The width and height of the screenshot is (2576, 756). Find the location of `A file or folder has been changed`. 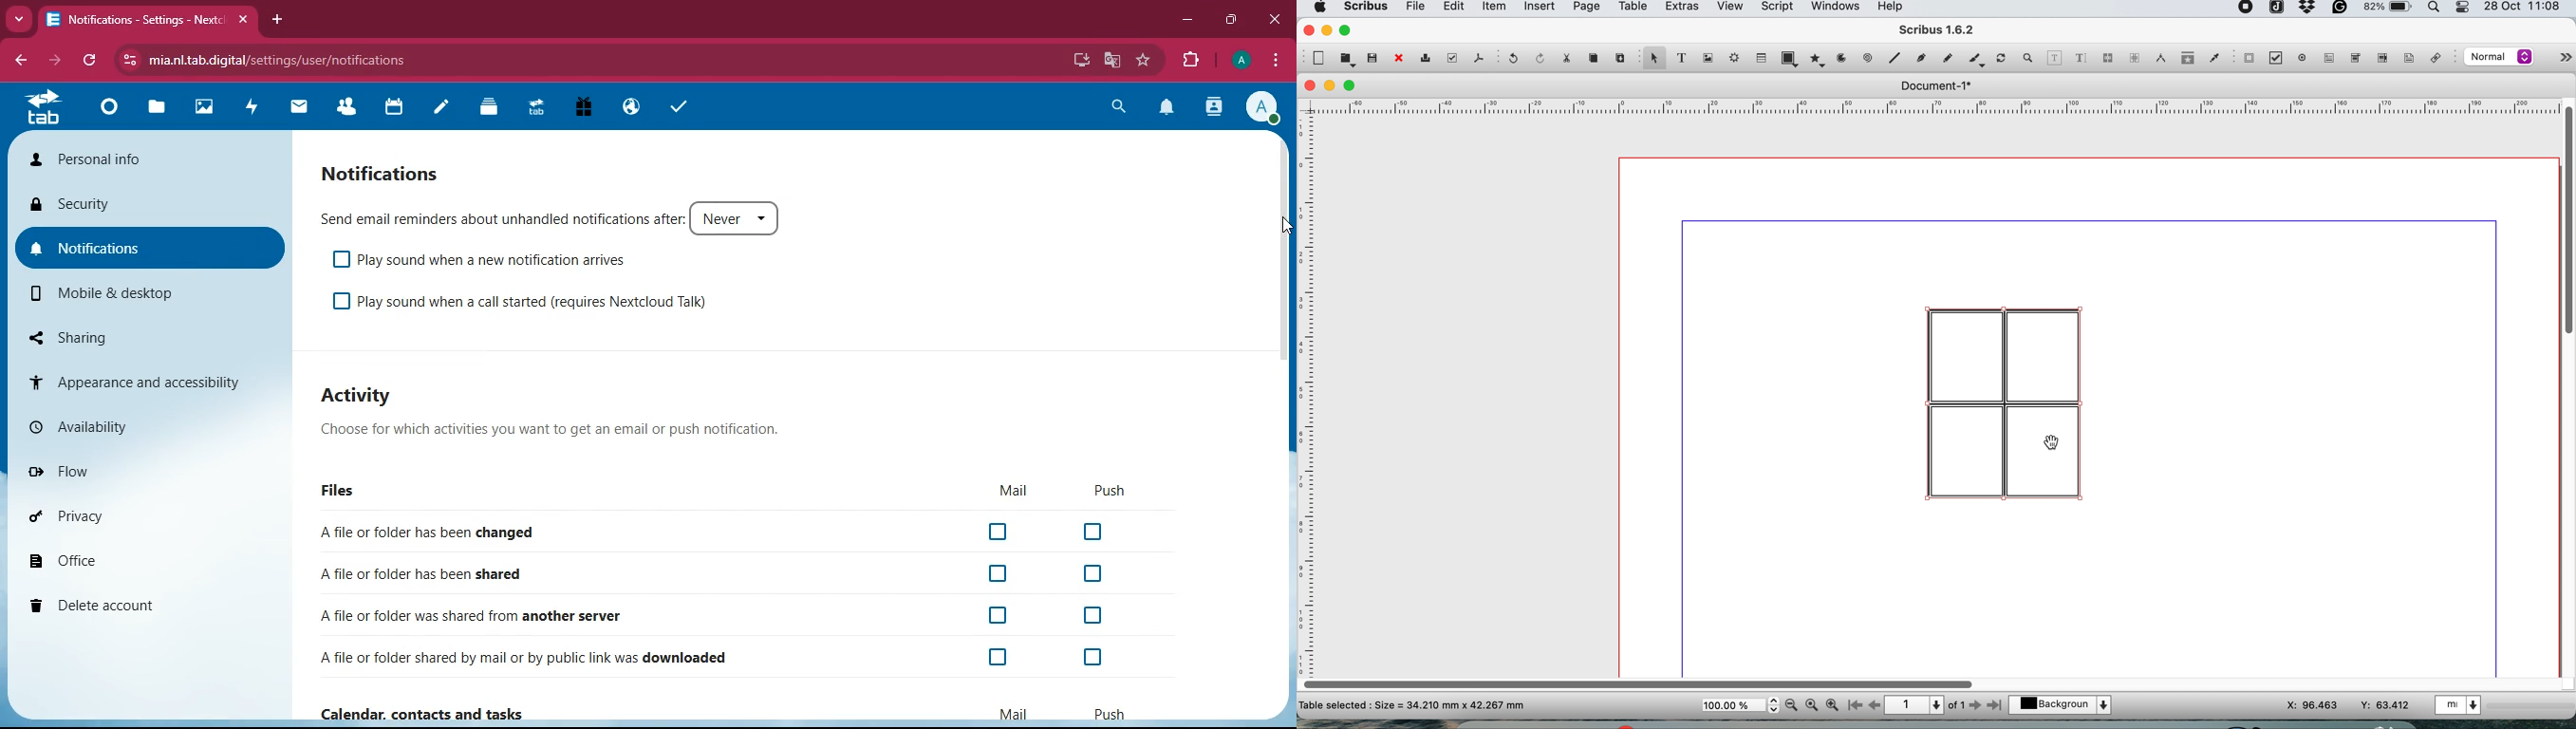

A file or folder has been changed is located at coordinates (717, 530).